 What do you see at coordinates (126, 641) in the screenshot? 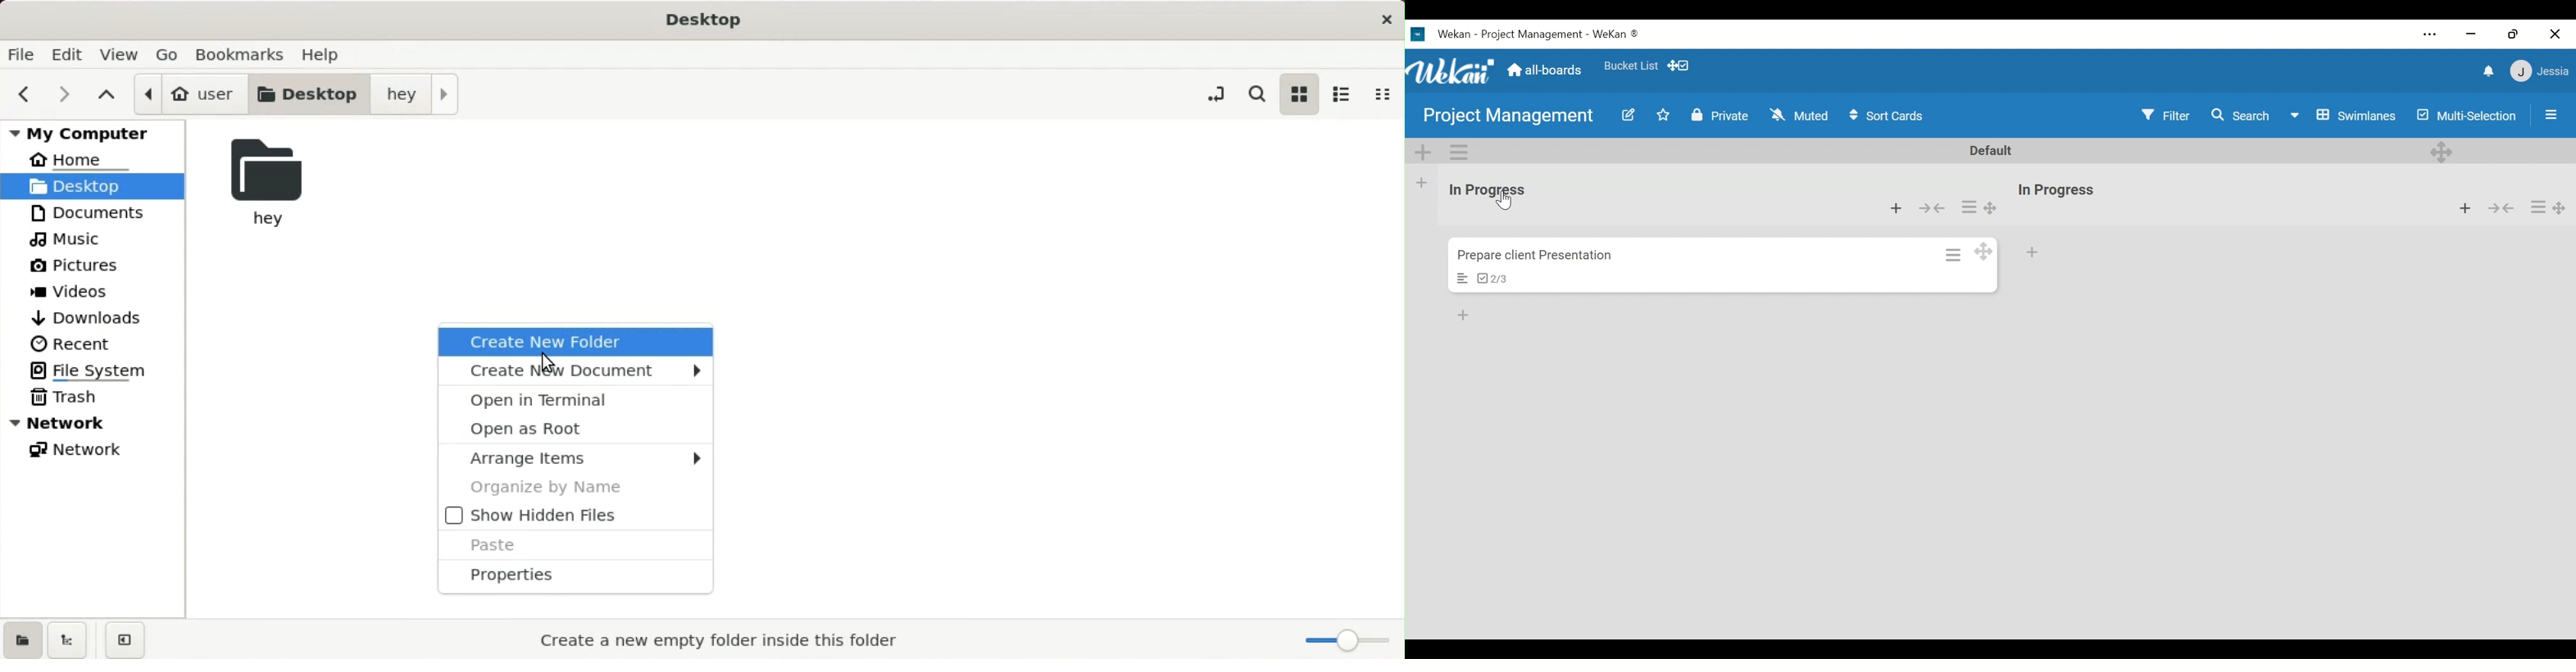
I see `close sidebars` at bounding box center [126, 641].